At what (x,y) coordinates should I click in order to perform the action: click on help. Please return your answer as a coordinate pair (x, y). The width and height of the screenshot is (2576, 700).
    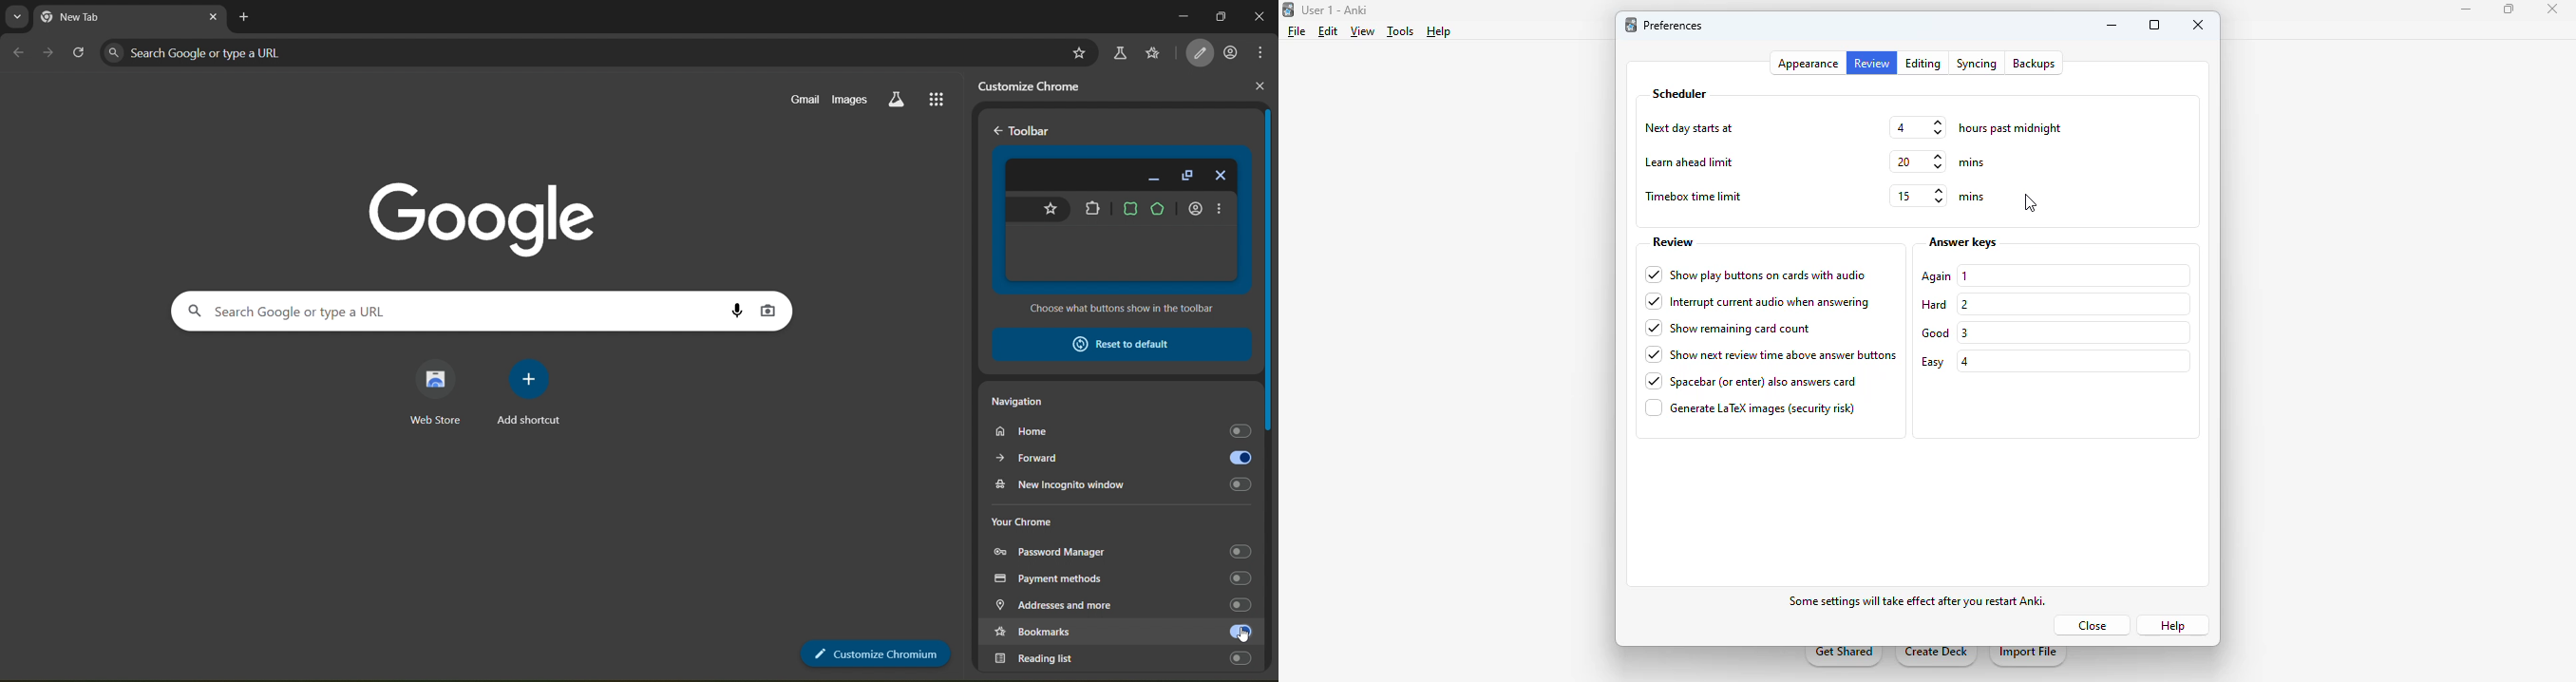
    Looking at the image, I should click on (2170, 624).